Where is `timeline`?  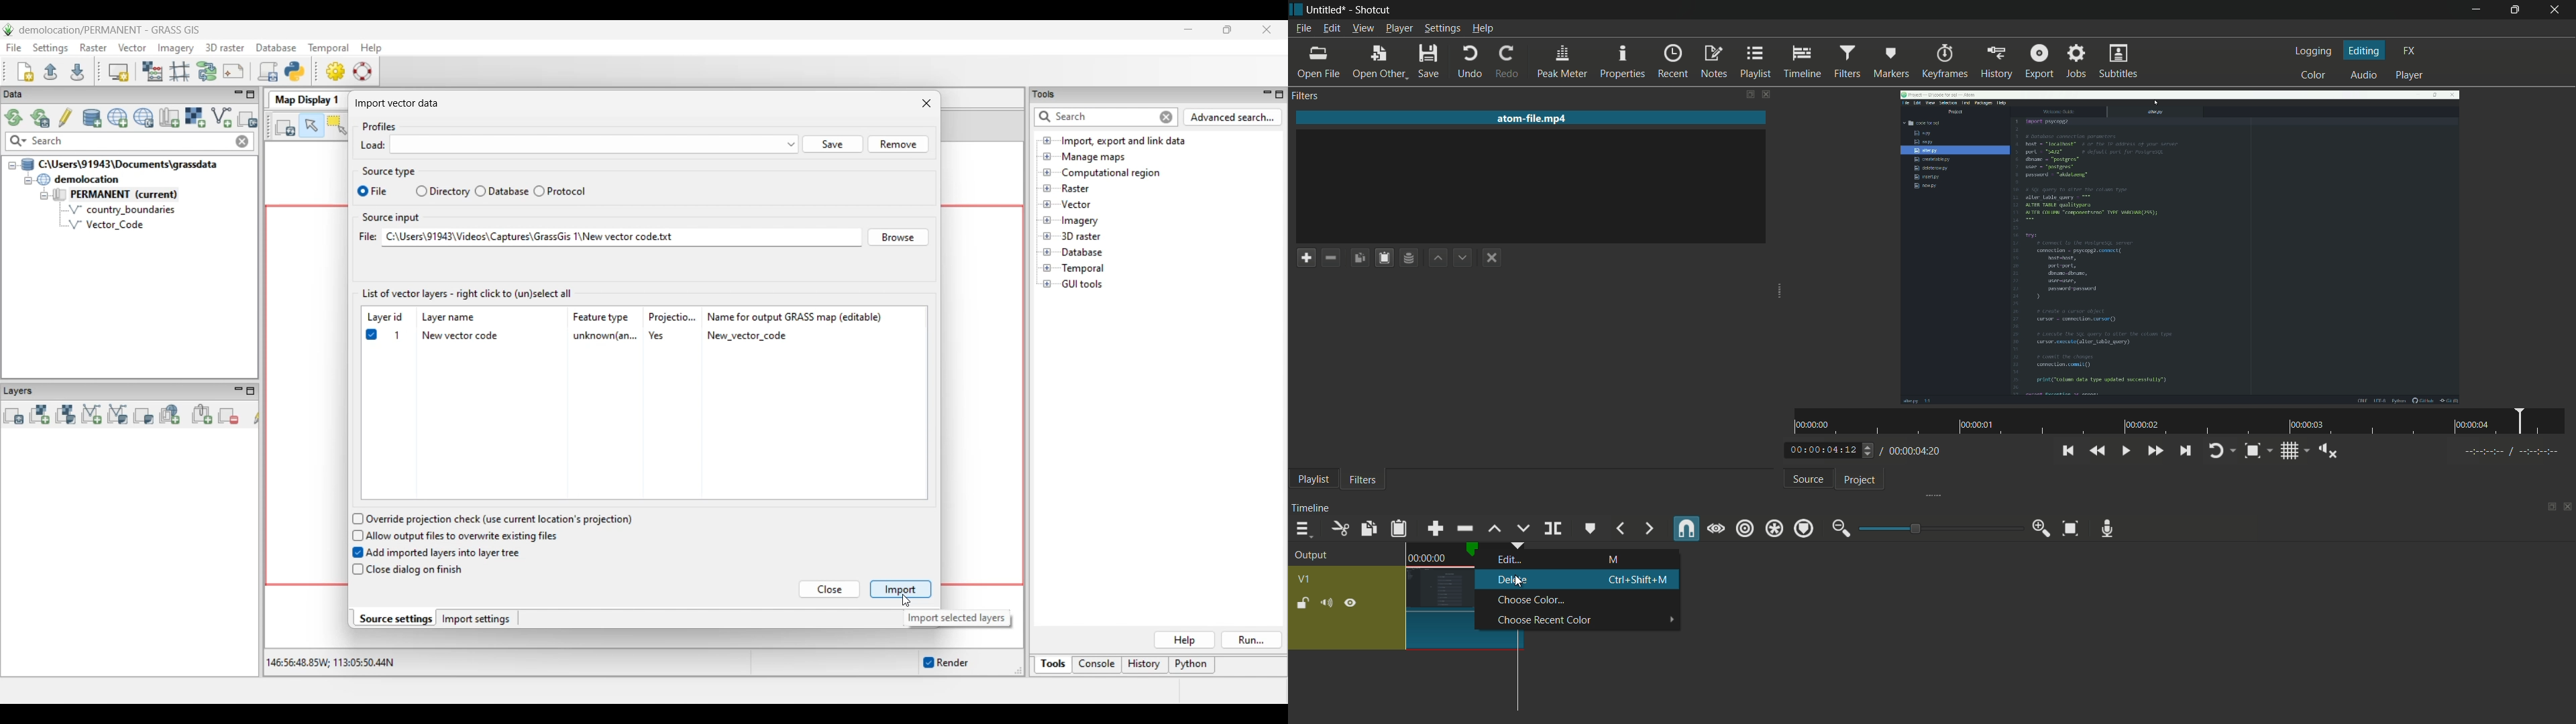 timeline is located at coordinates (1802, 62).